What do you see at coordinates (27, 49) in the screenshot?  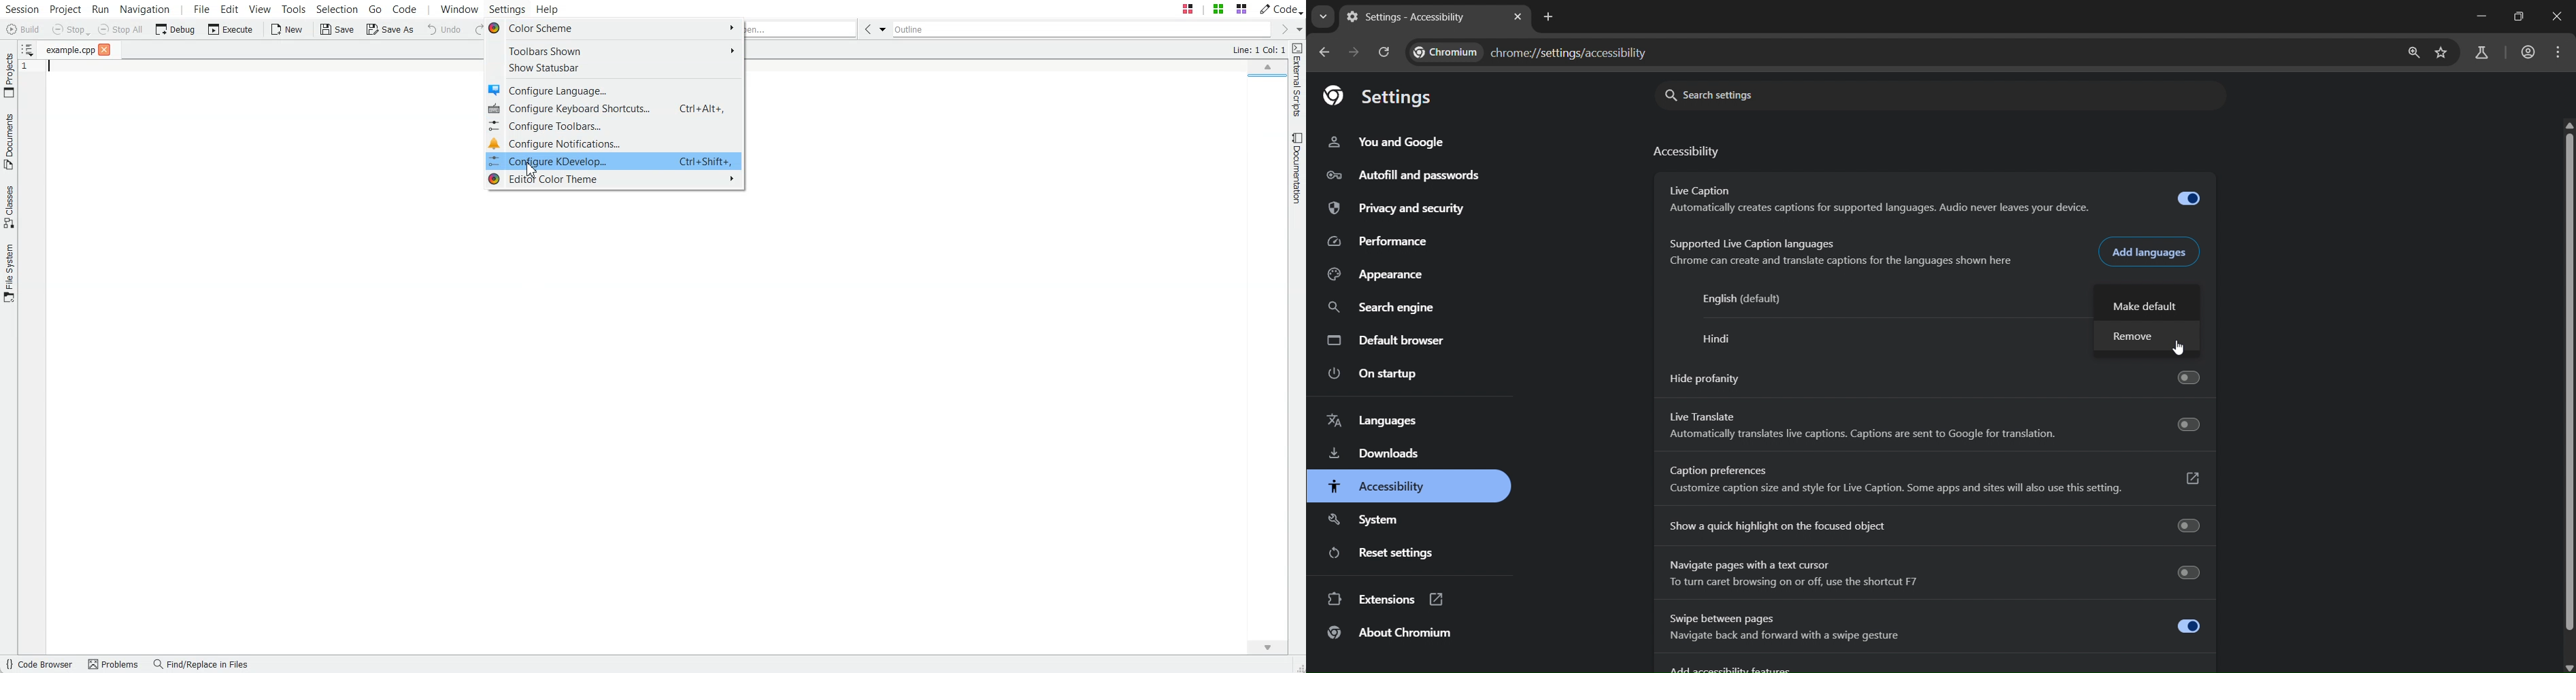 I see `Show sorted List` at bounding box center [27, 49].